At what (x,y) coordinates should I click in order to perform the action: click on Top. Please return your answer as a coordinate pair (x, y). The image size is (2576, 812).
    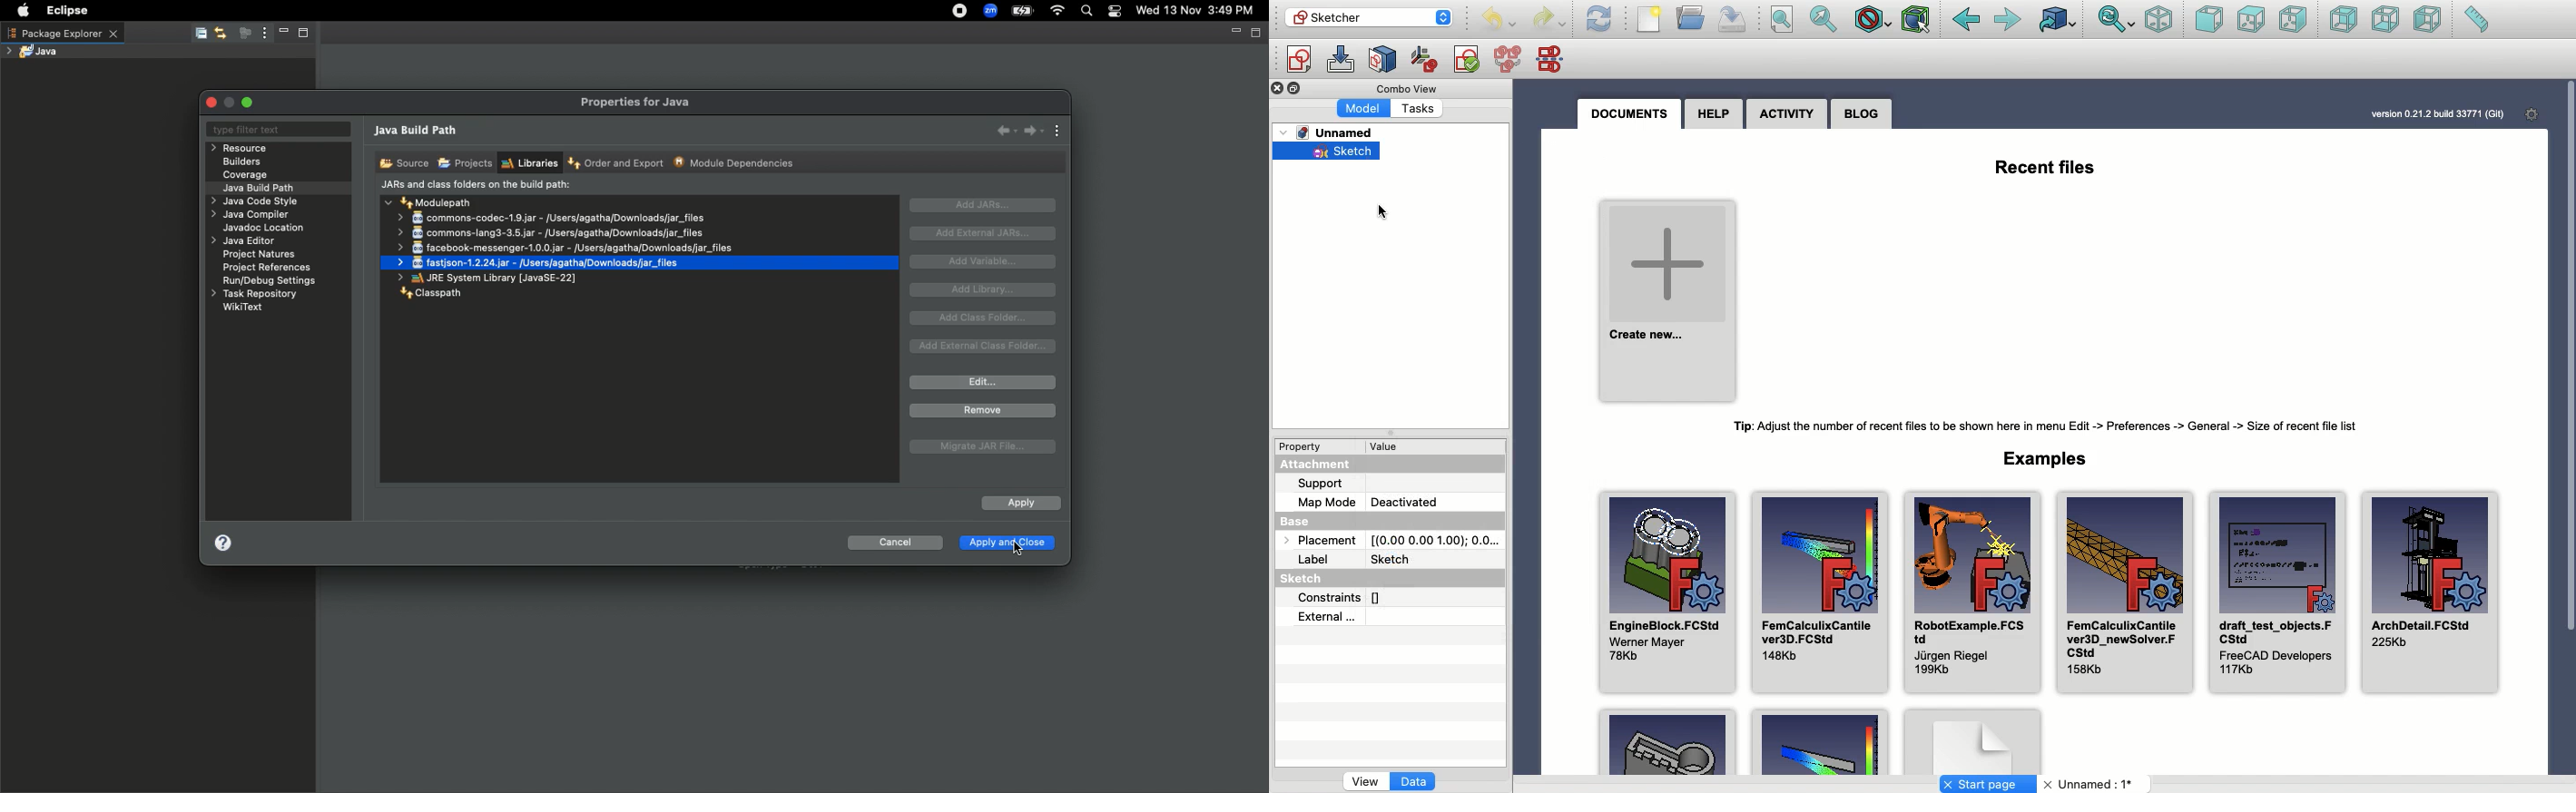
    Looking at the image, I should click on (2251, 20).